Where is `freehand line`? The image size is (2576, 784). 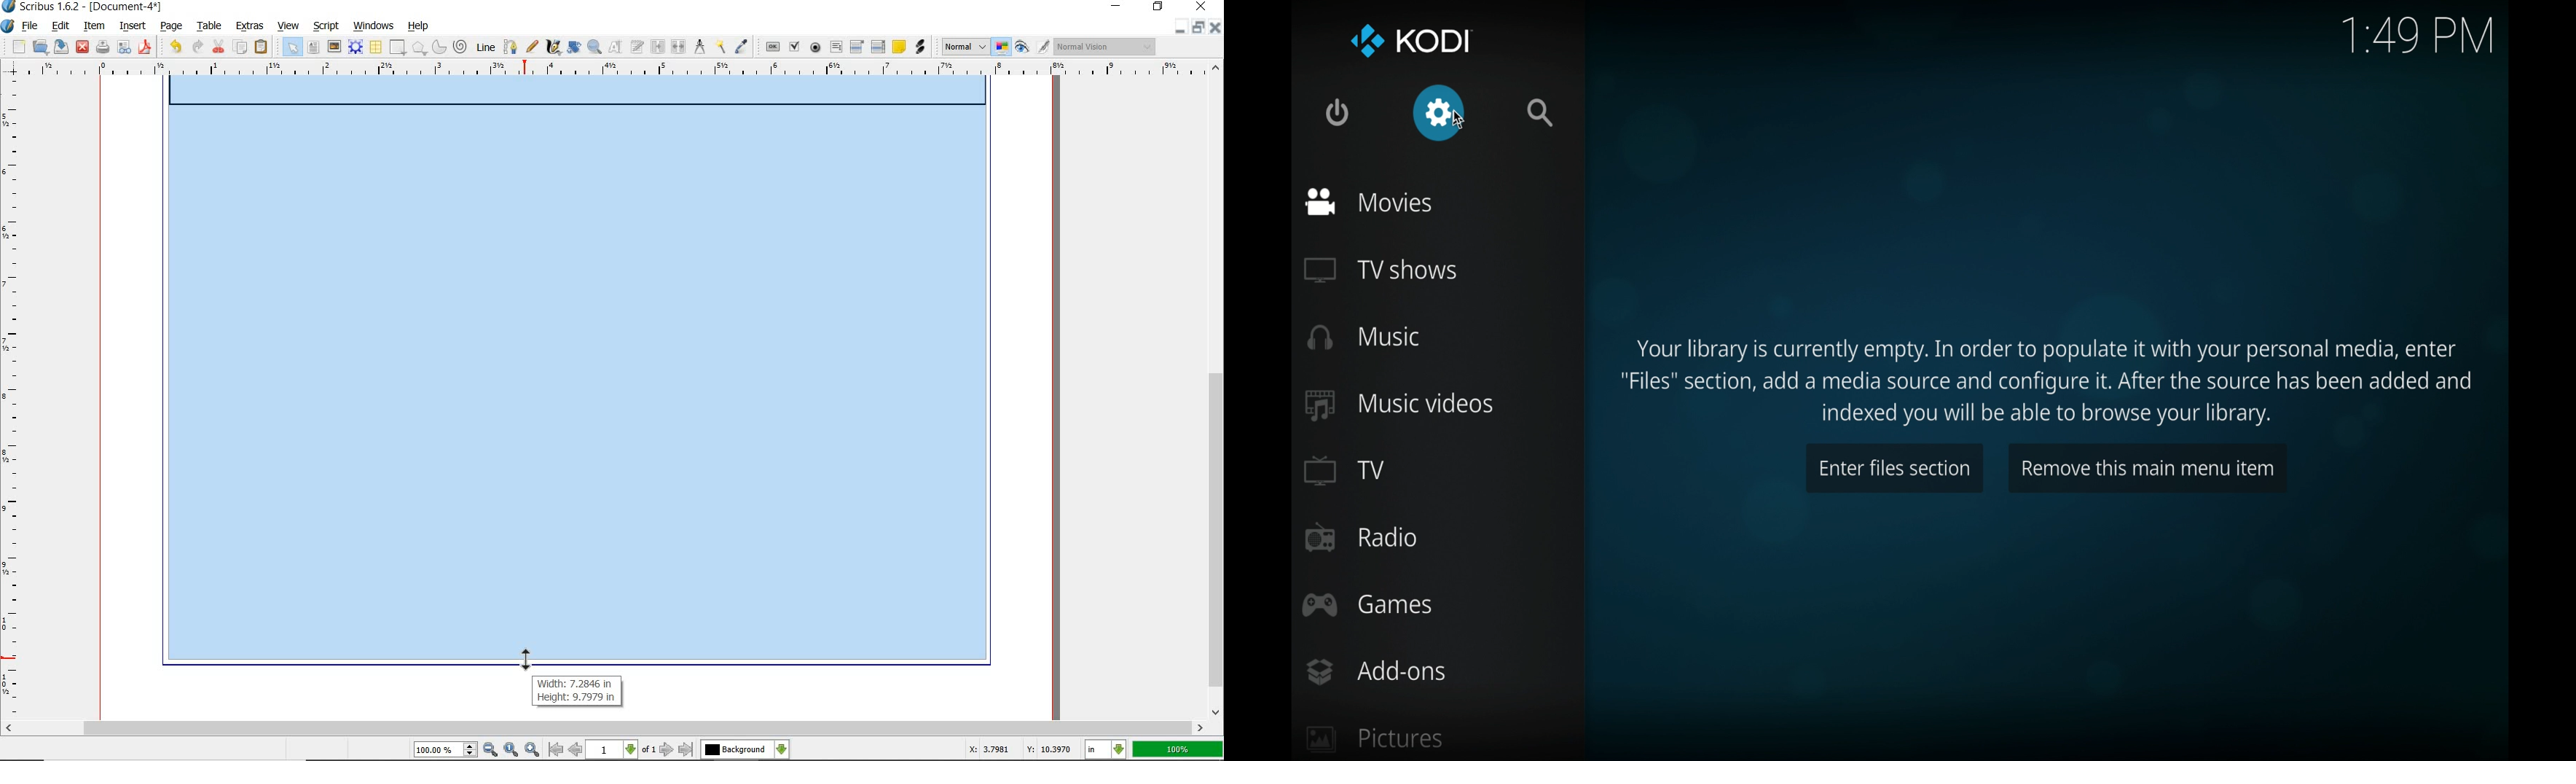 freehand line is located at coordinates (533, 47).